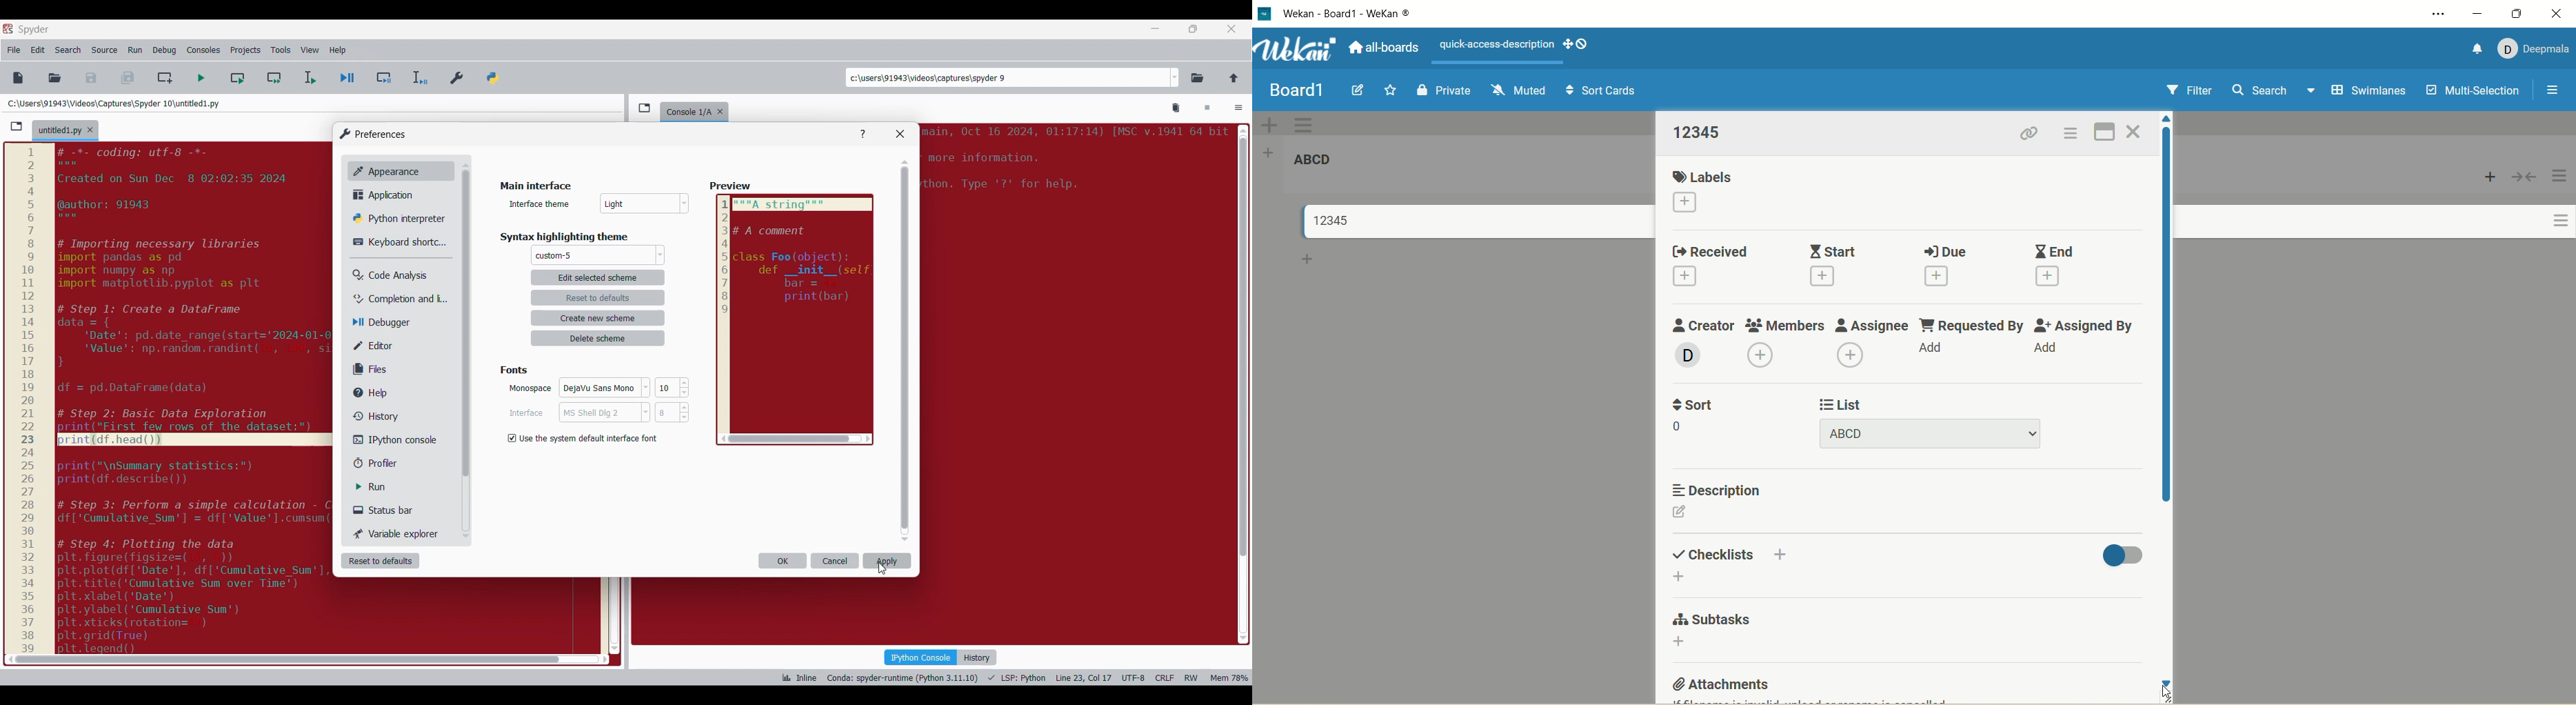 The width and height of the screenshot is (2576, 728). What do you see at coordinates (2519, 13) in the screenshot?
I see `maximize` at bounding box center [2519, 13].